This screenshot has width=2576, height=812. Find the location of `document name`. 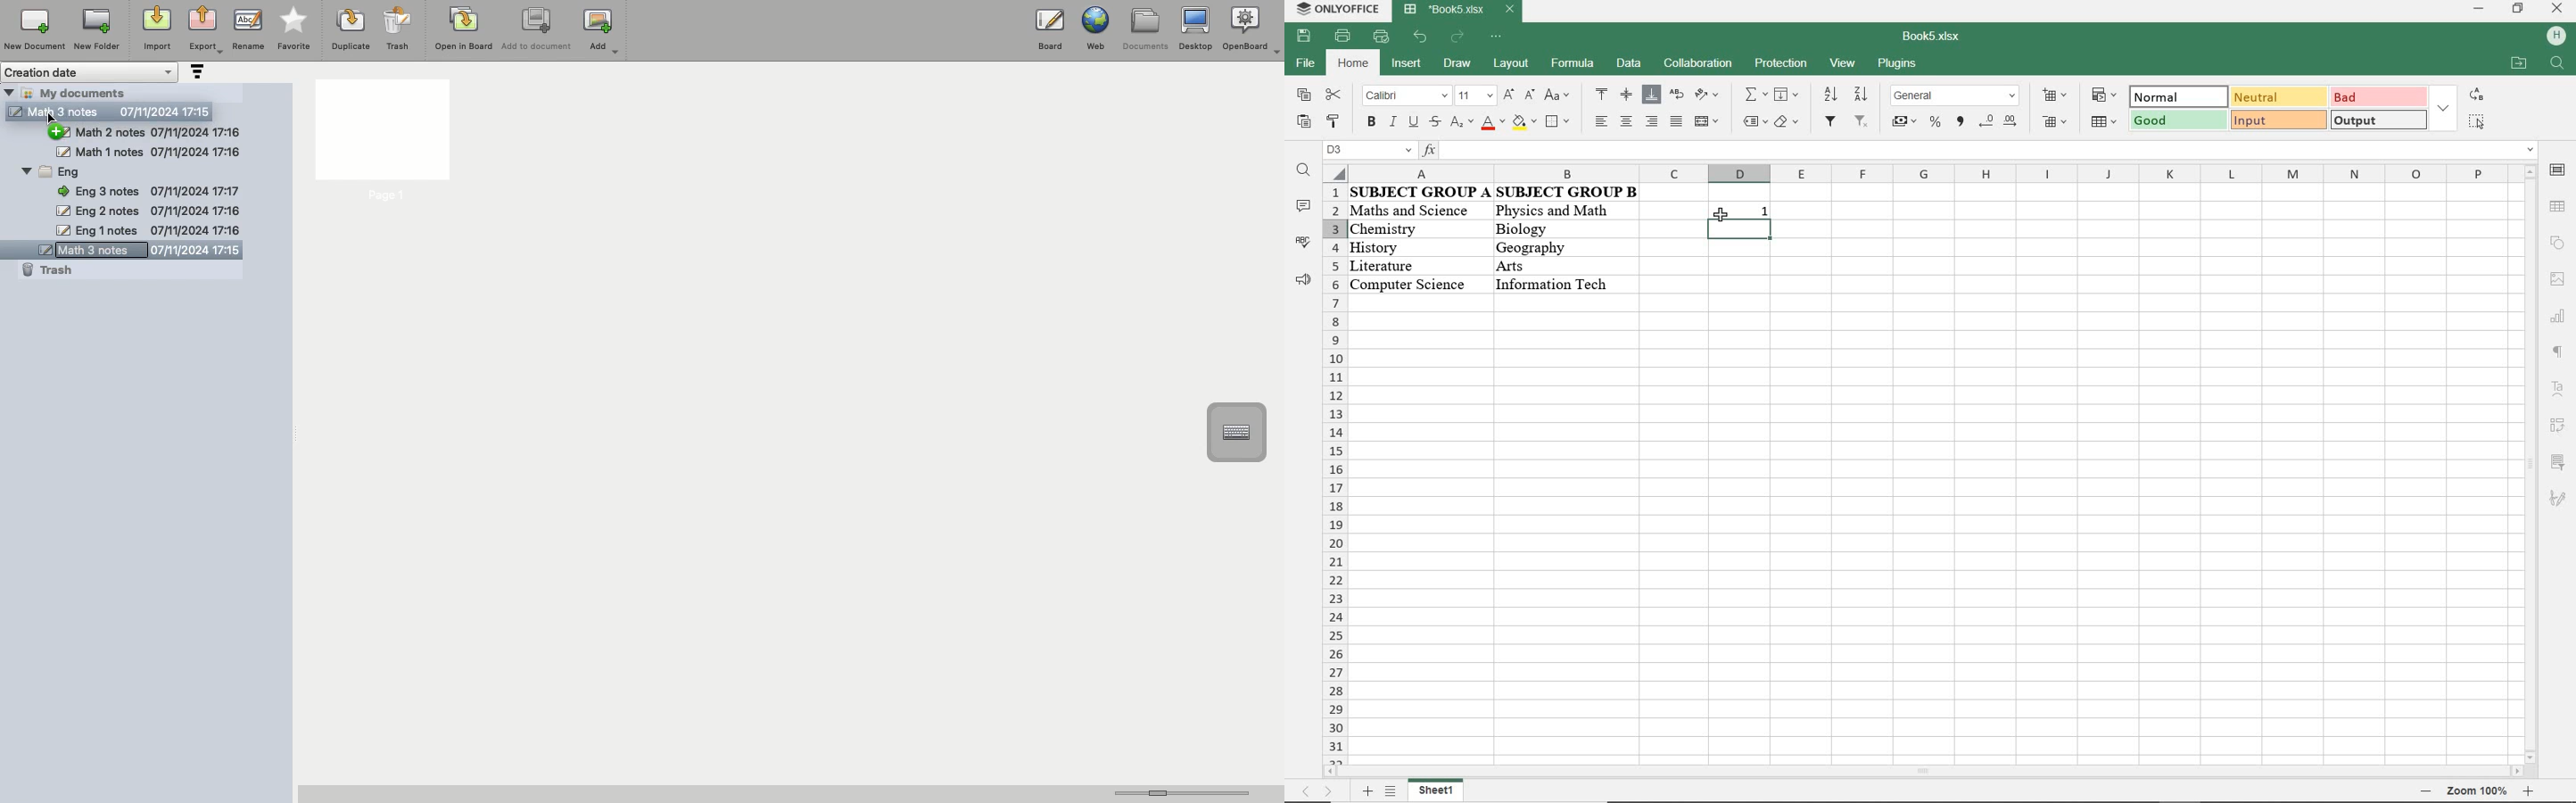

document name is located at coordinates (1933, 37).